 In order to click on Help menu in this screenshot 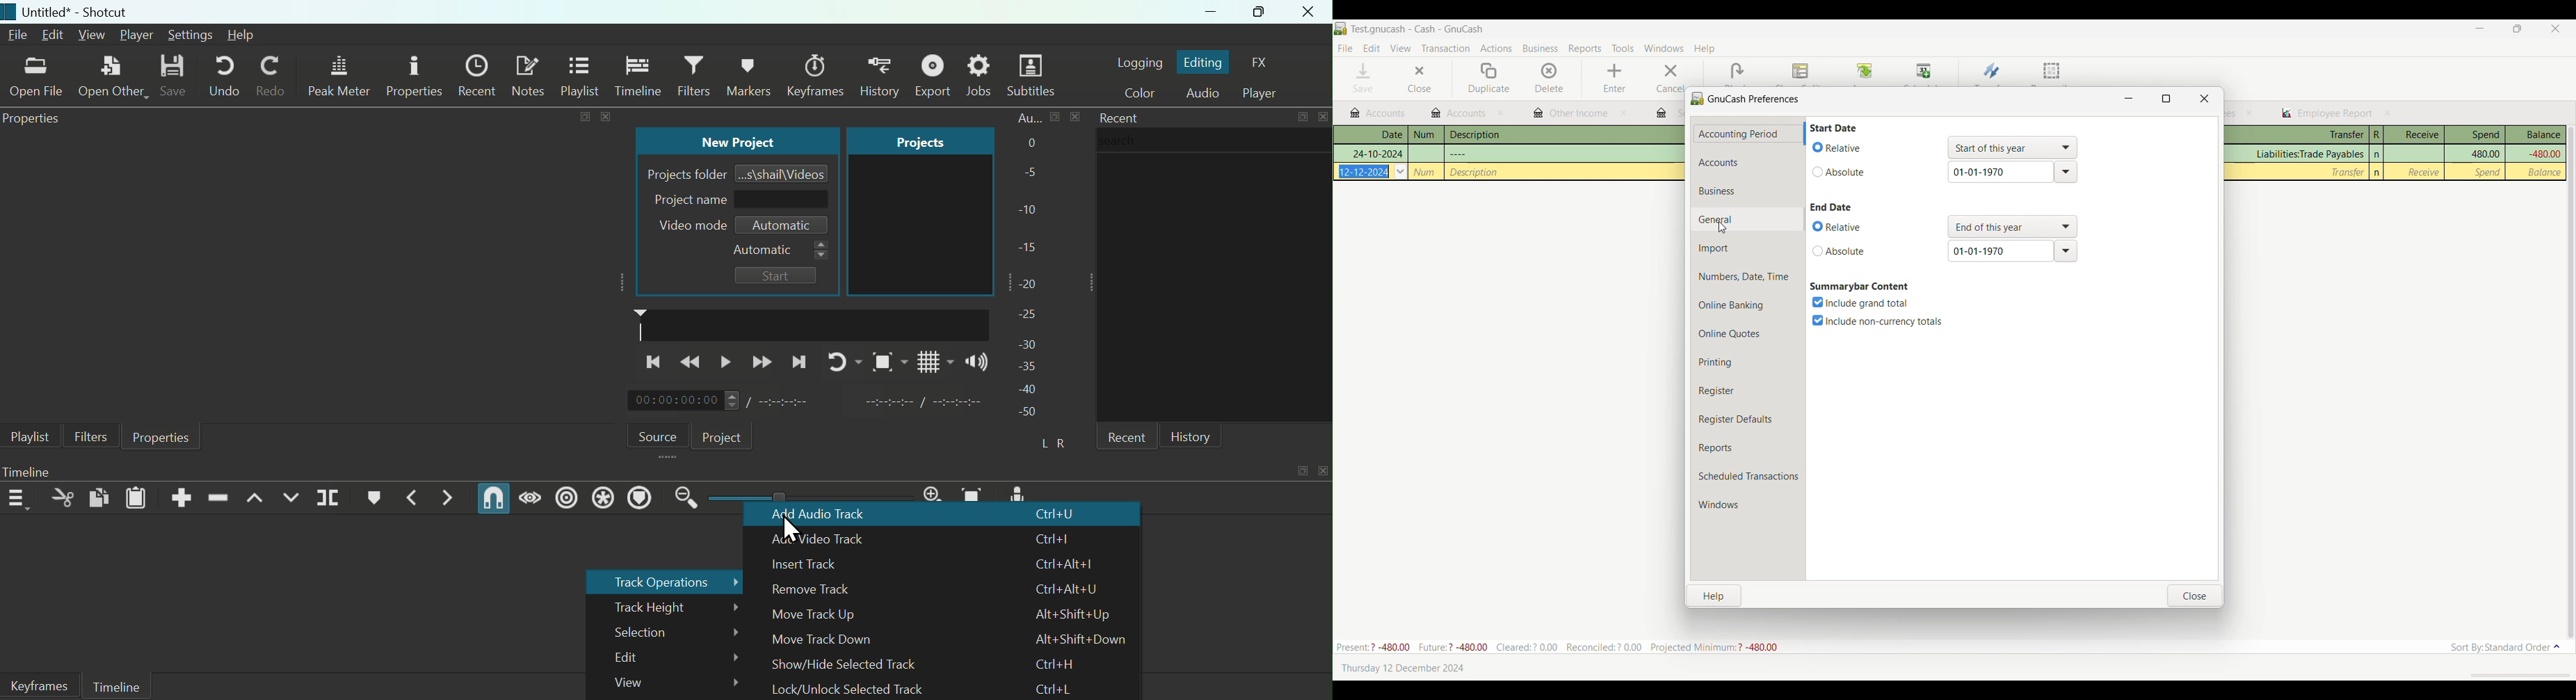, I will do `click(1704, 49)`.